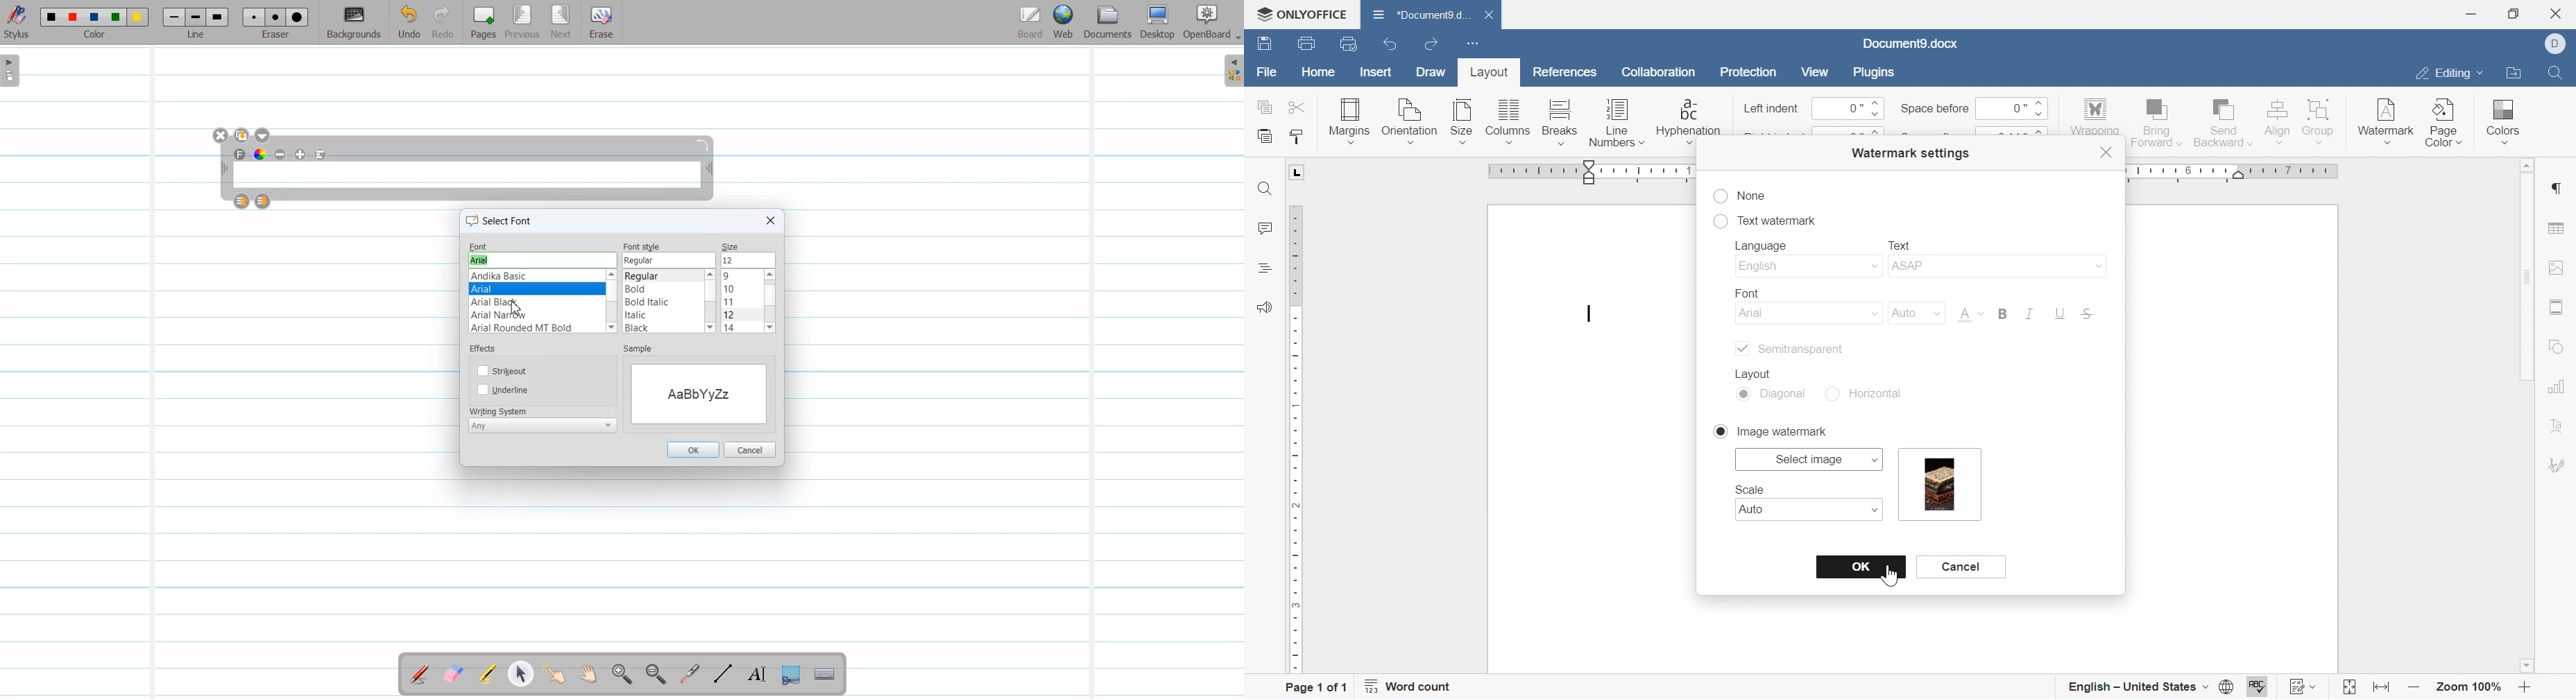  I want to click on cursor, so click(1890, 574).